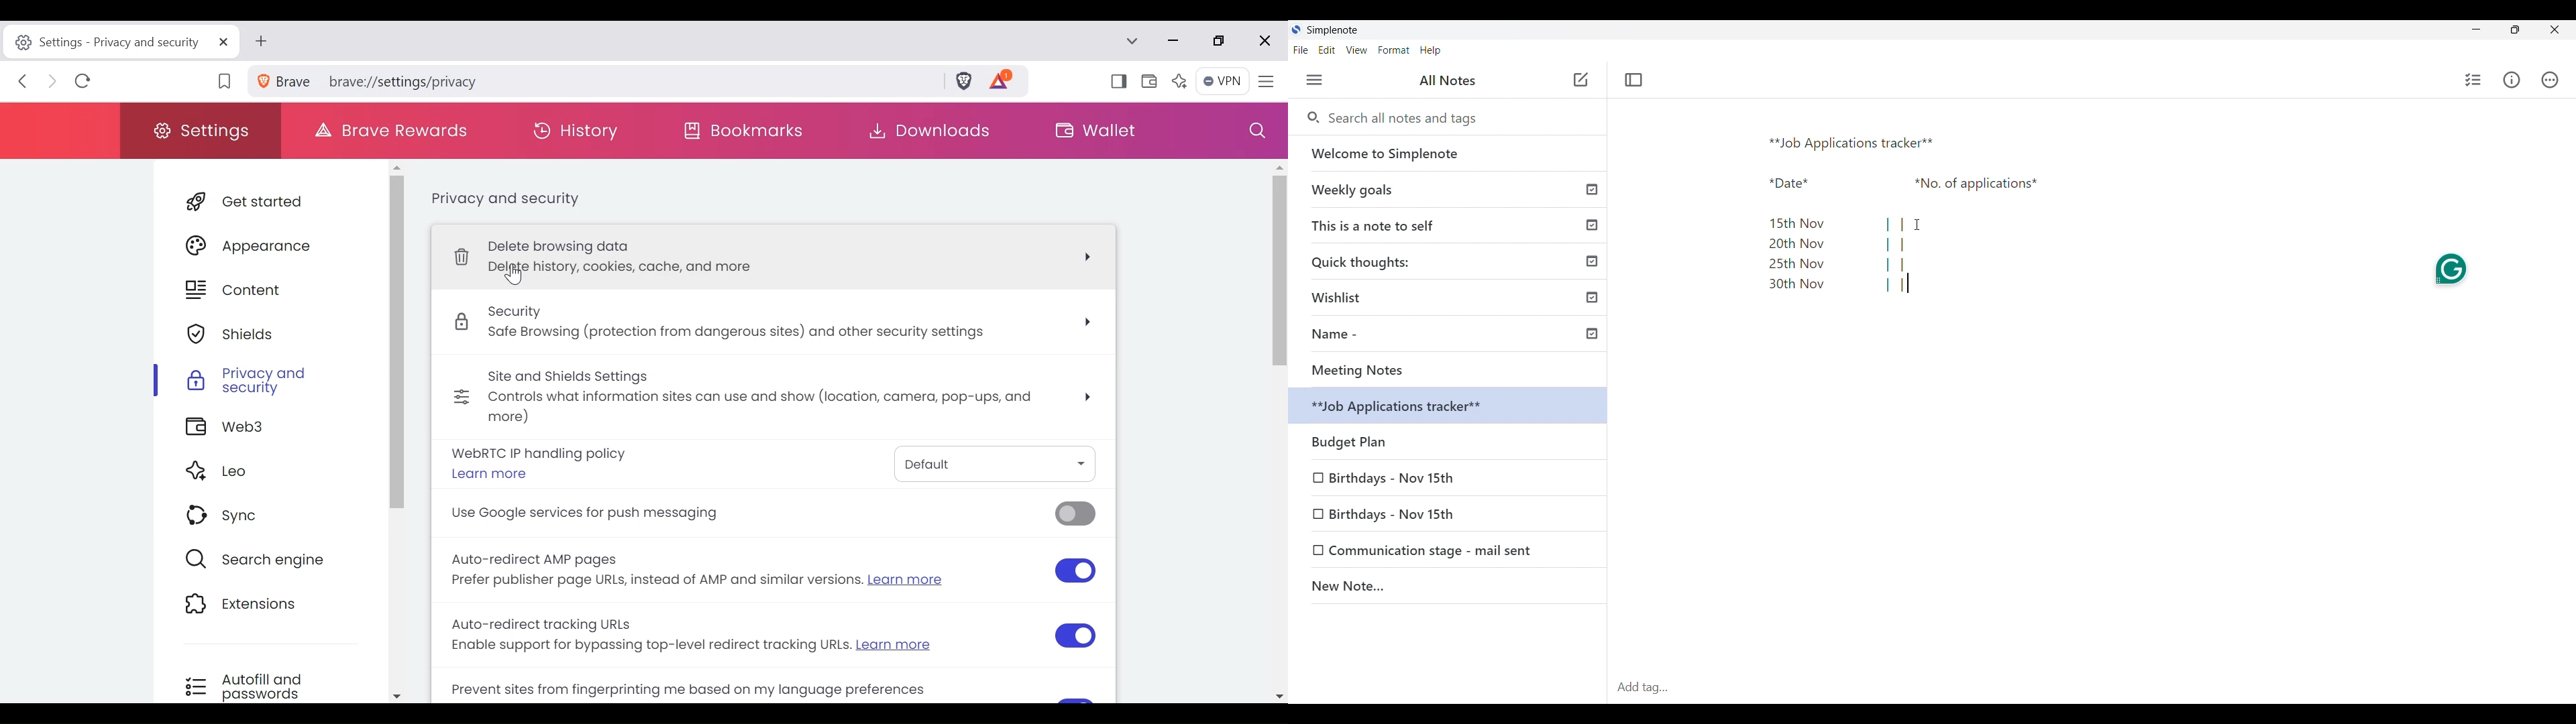  Describe the element at coordinates (1919, 217) in the screenshot. I see `Text pasted` at that location.